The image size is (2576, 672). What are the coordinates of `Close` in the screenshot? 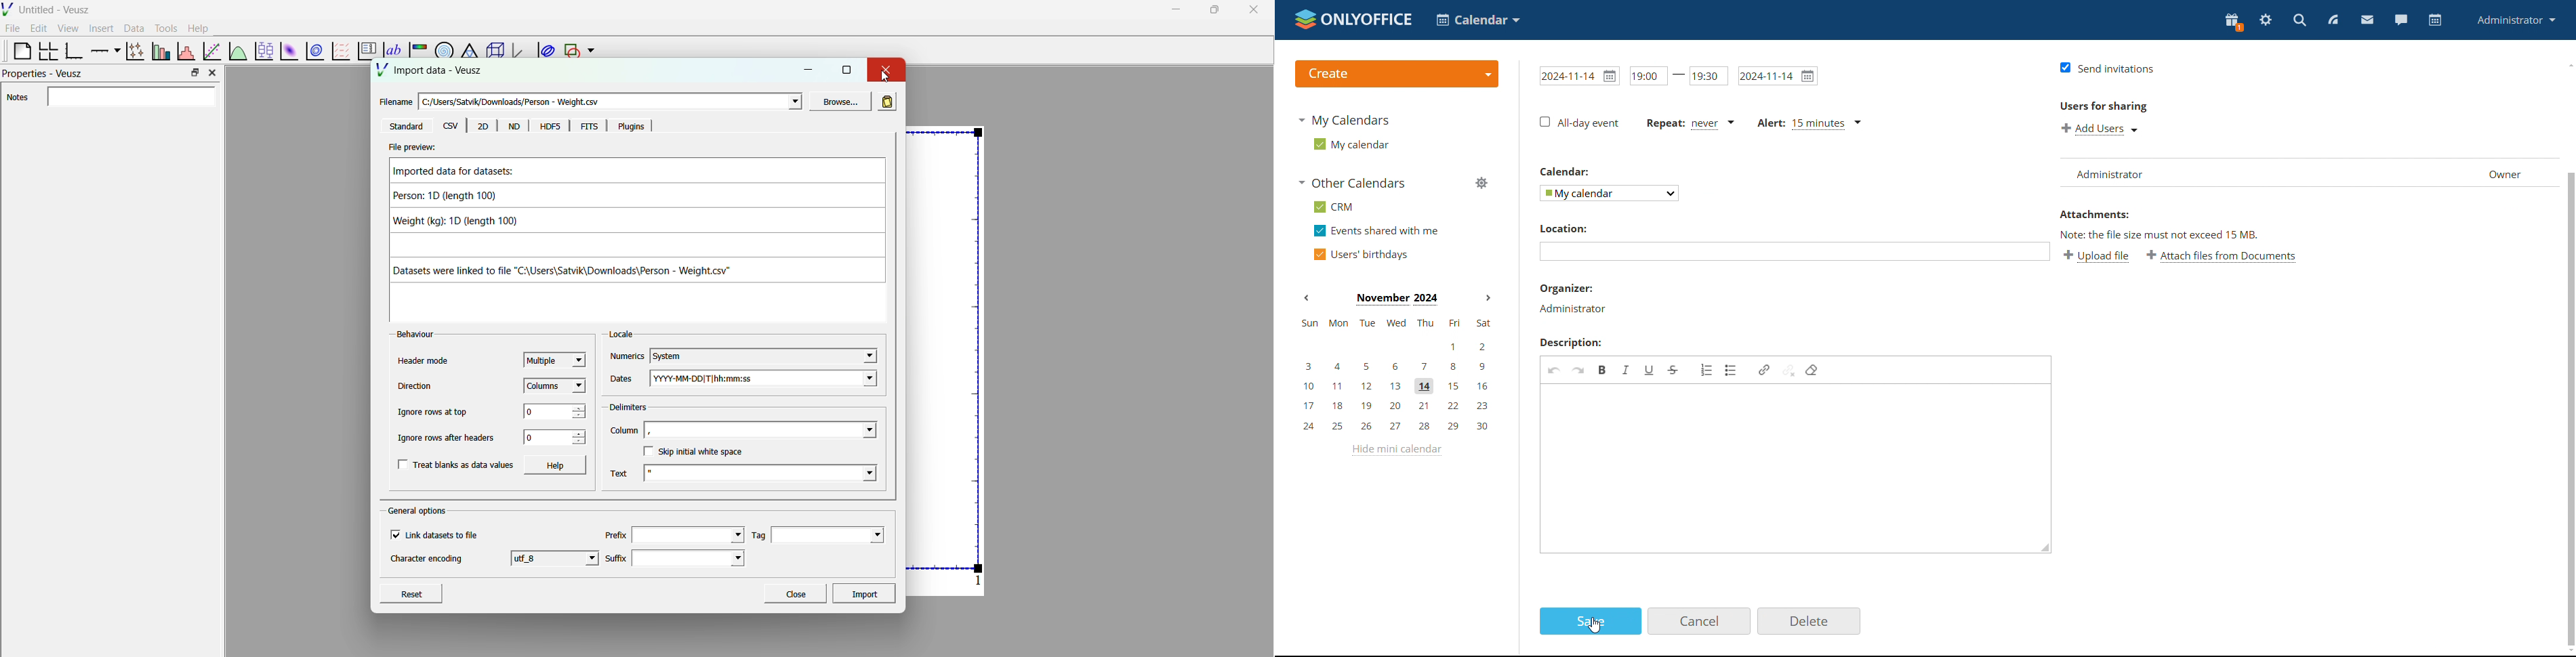 It's located at (795, 593).